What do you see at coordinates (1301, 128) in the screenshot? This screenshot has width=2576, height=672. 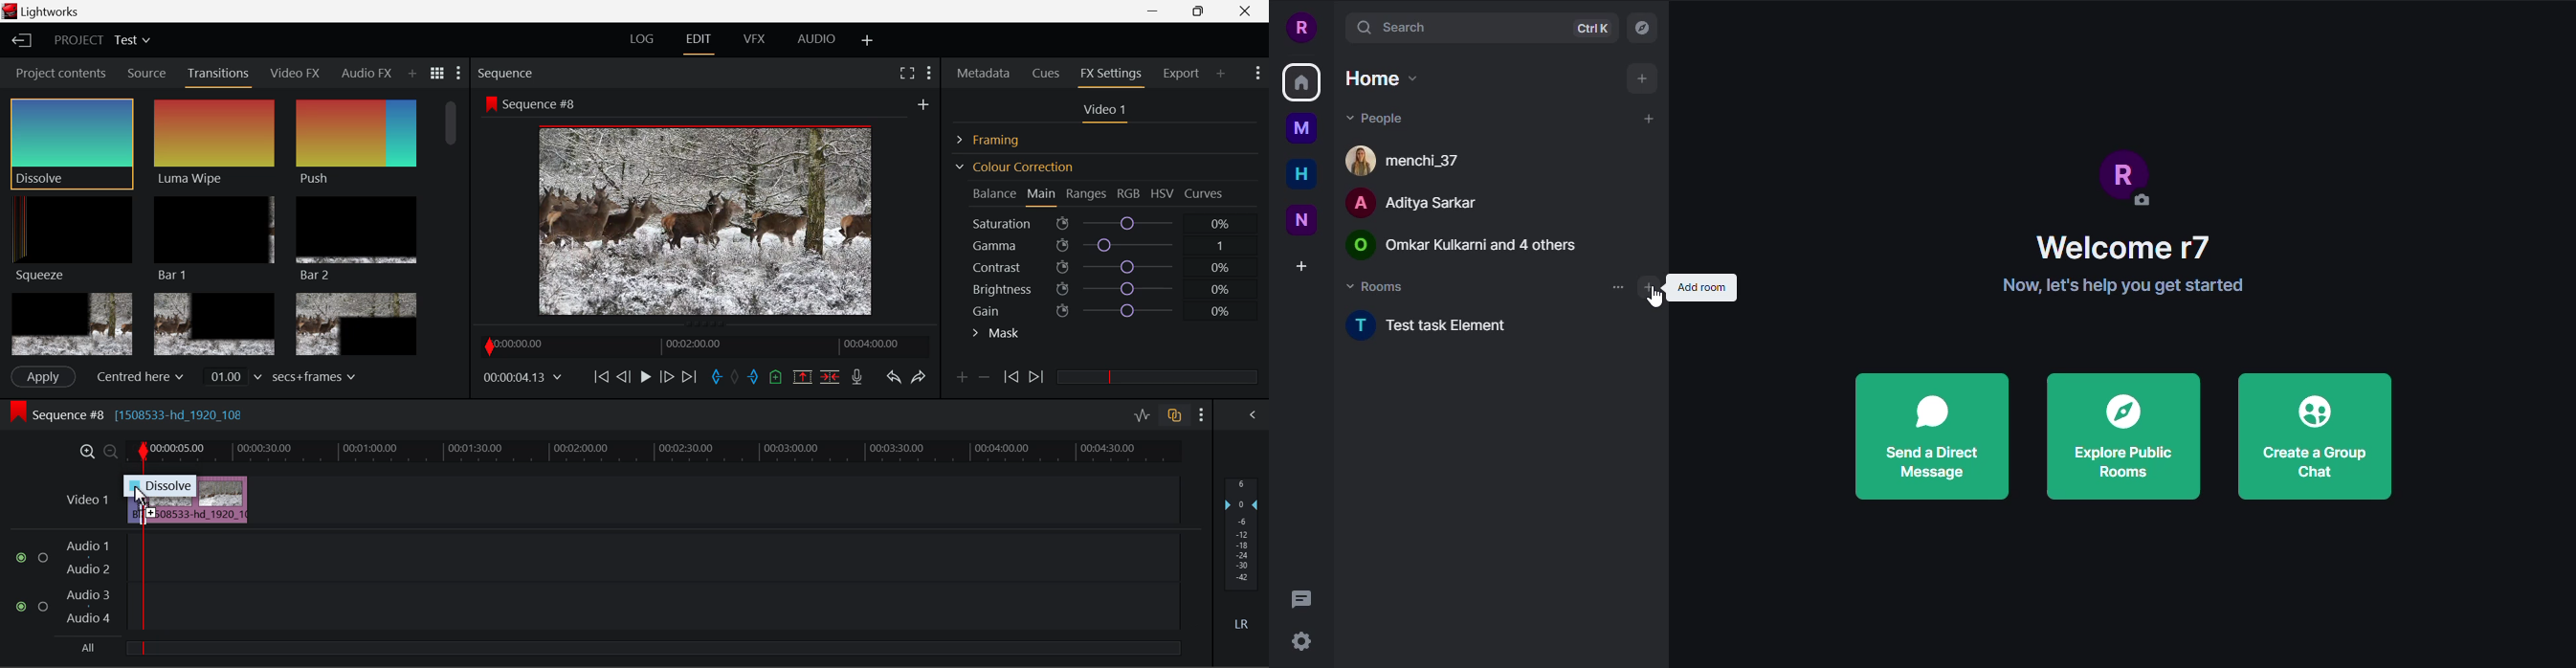 I see `myspace` at bounding box center [1301, 128].